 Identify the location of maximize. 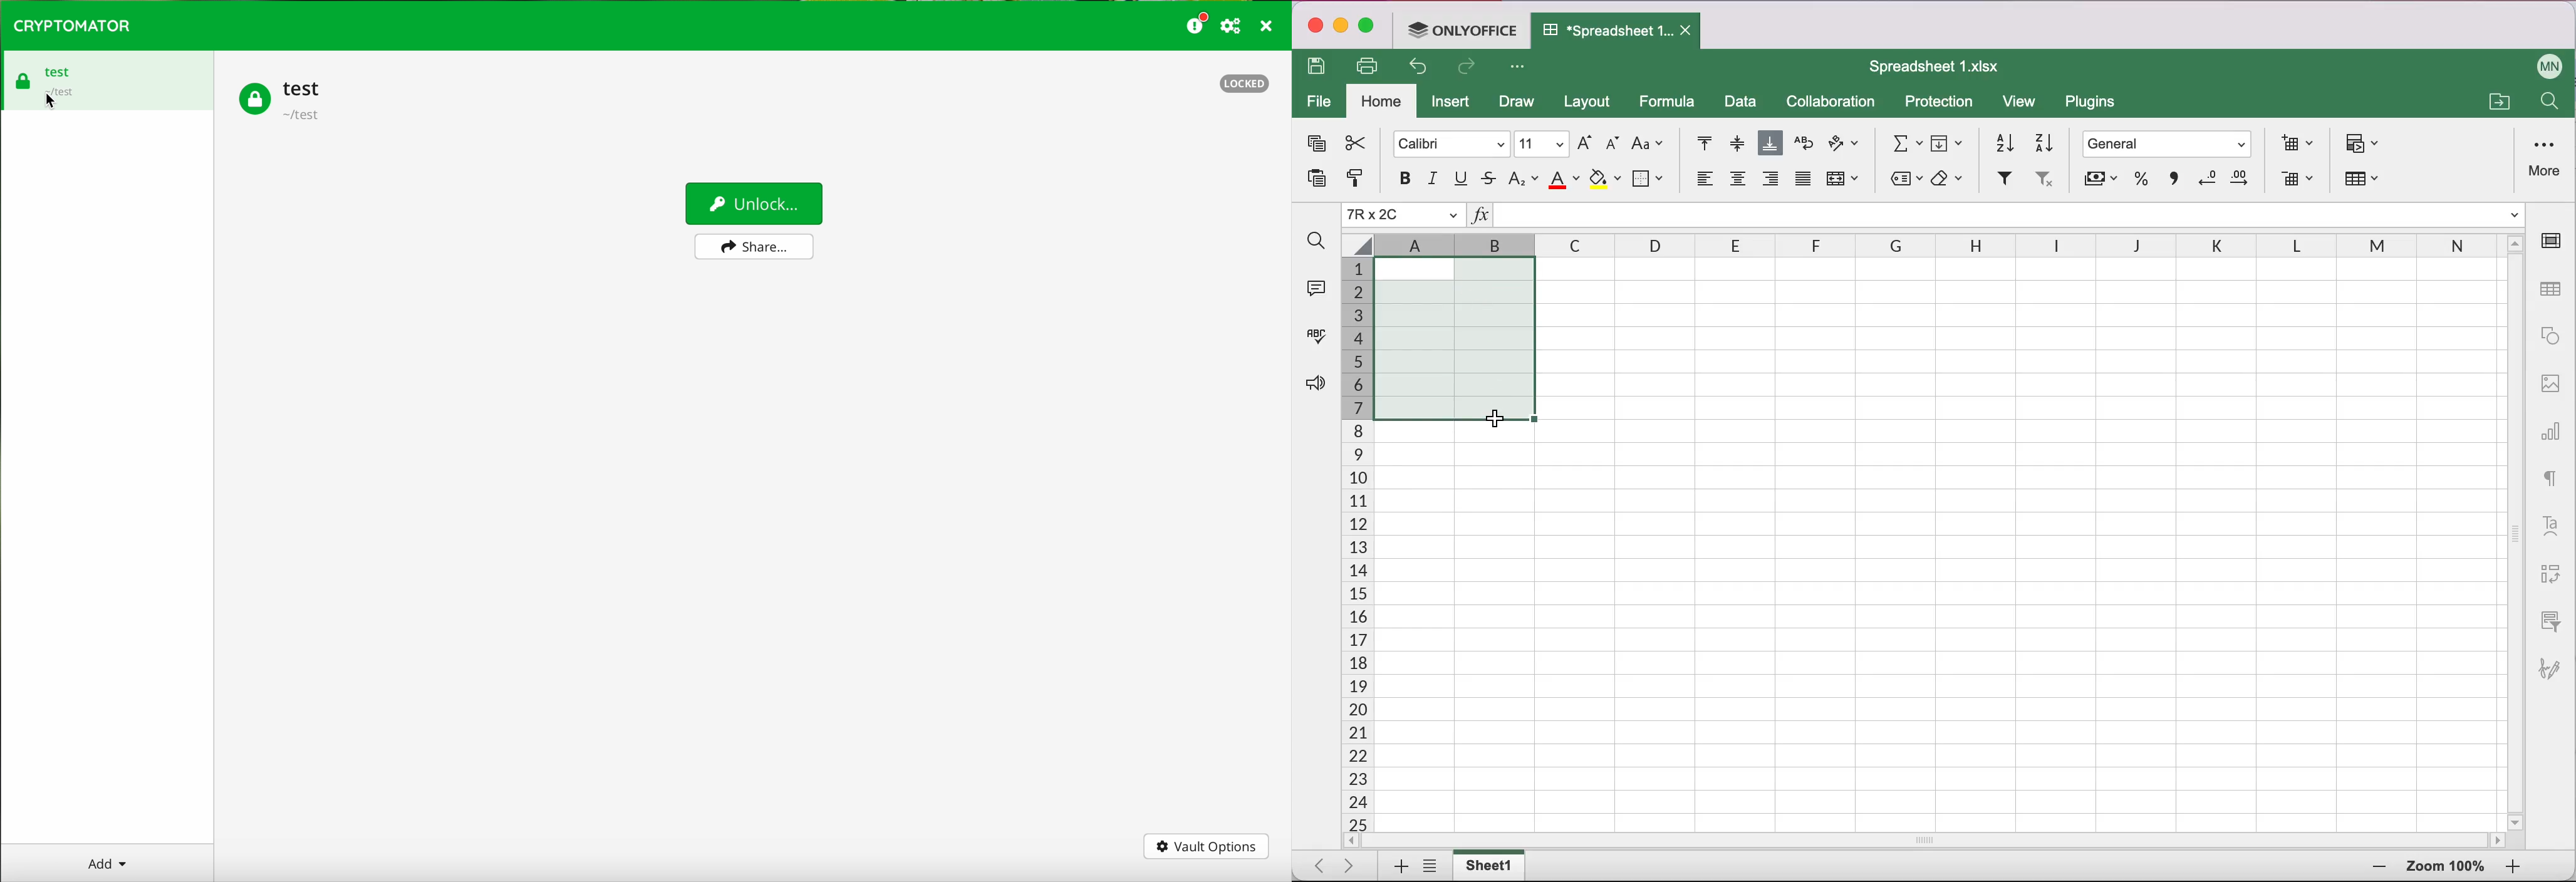
(1371, 28).